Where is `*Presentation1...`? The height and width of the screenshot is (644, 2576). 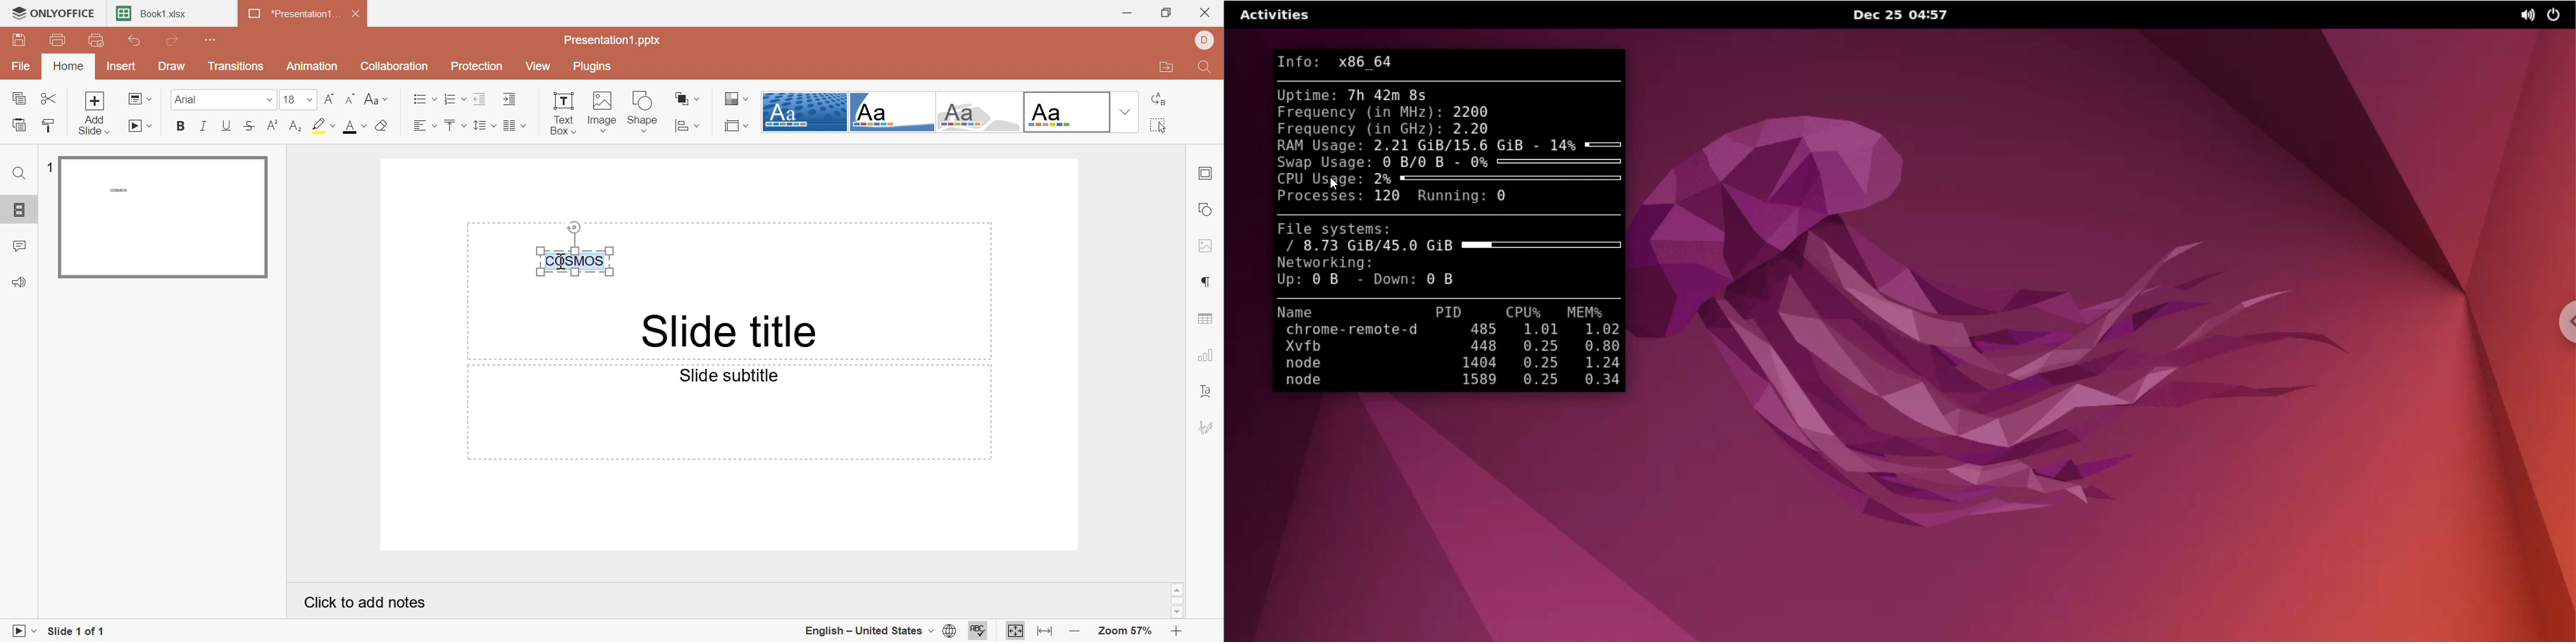 *Presentation1... is located at coordinates (291, 13).